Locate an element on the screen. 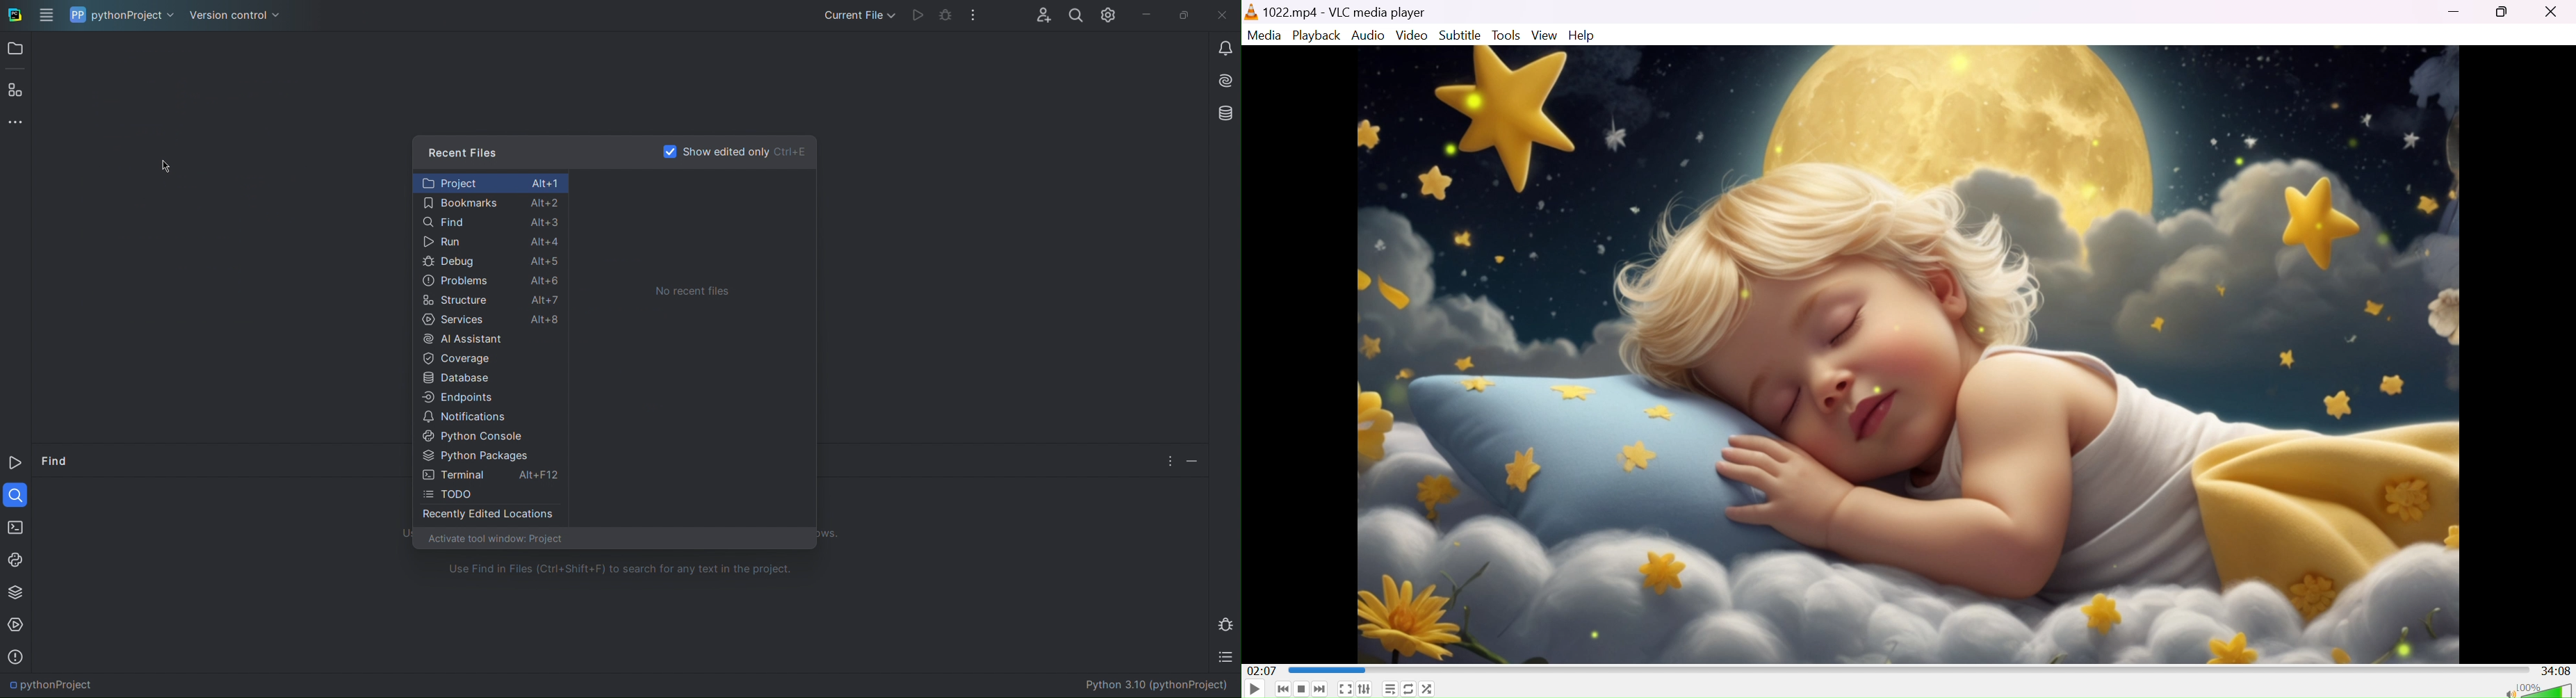 Image resolution: width=2576 pixels, height=700 pixels. pythonProject is located at coordinates (51, 685).